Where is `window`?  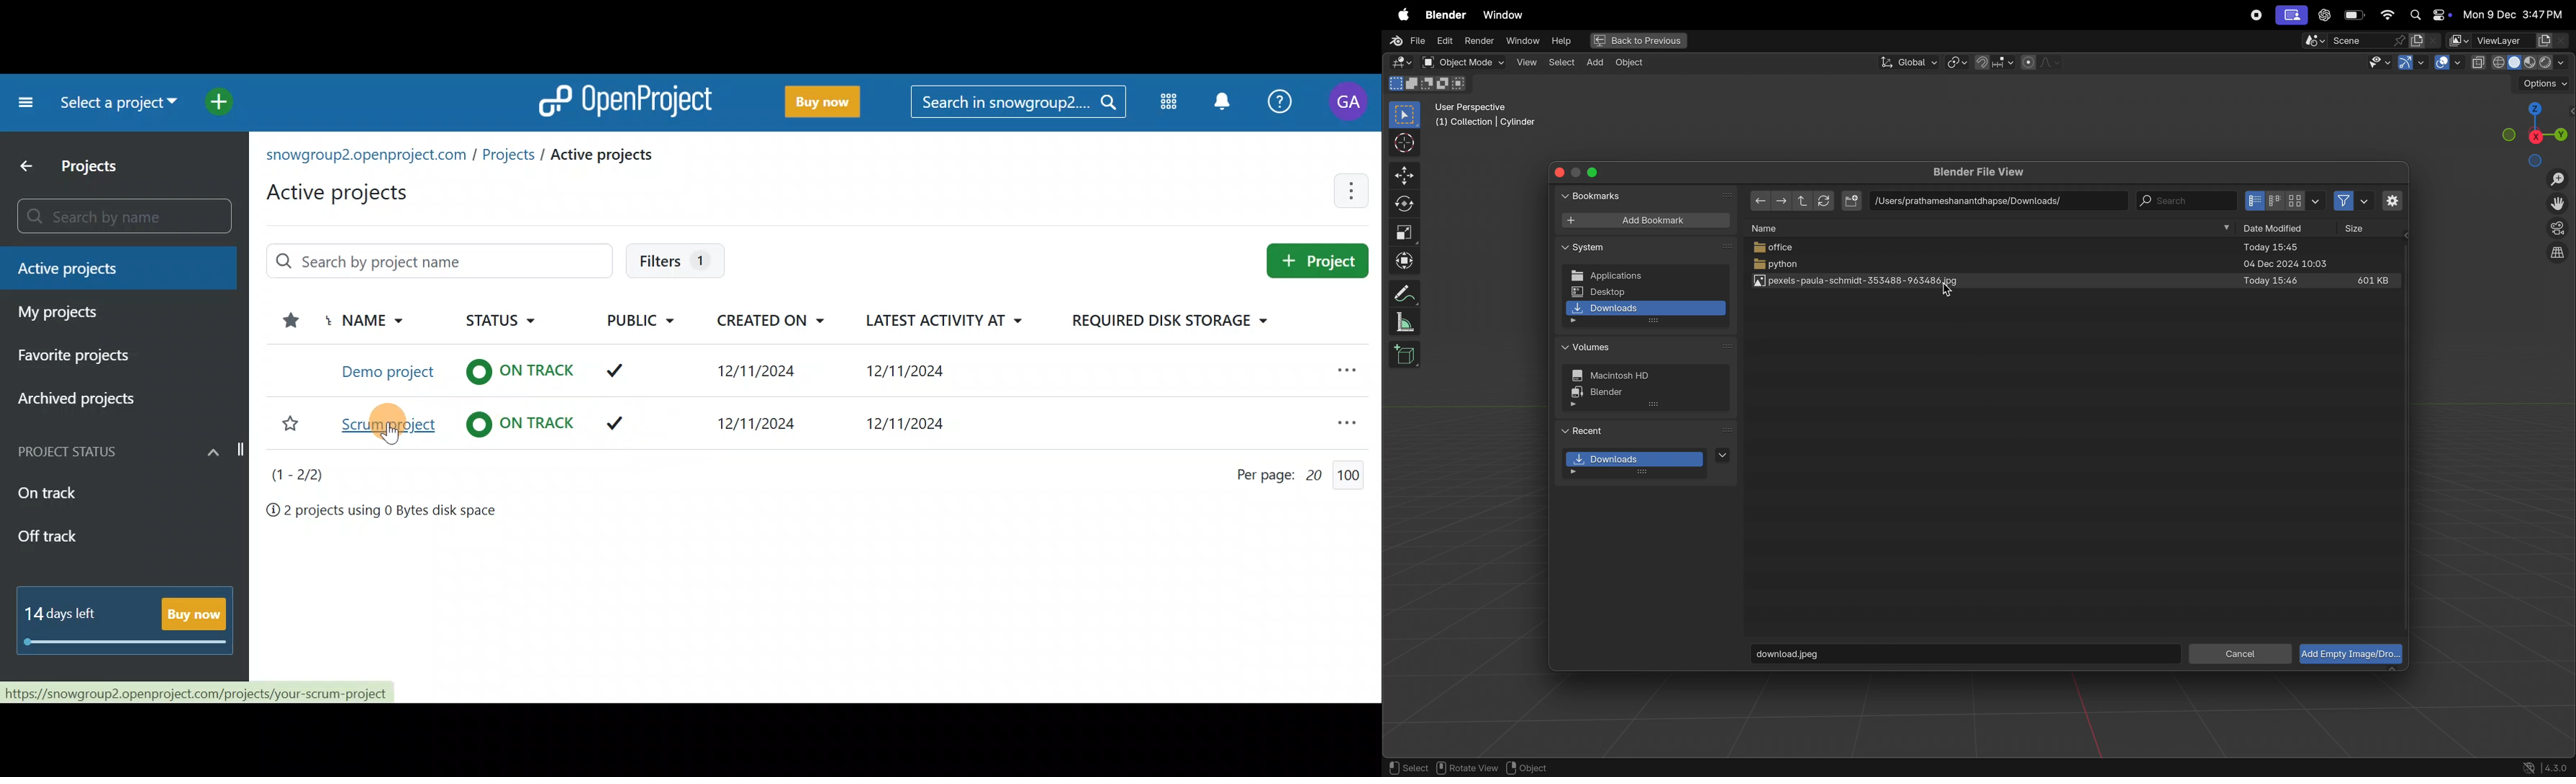 window is located at coordinates (1521, 41).